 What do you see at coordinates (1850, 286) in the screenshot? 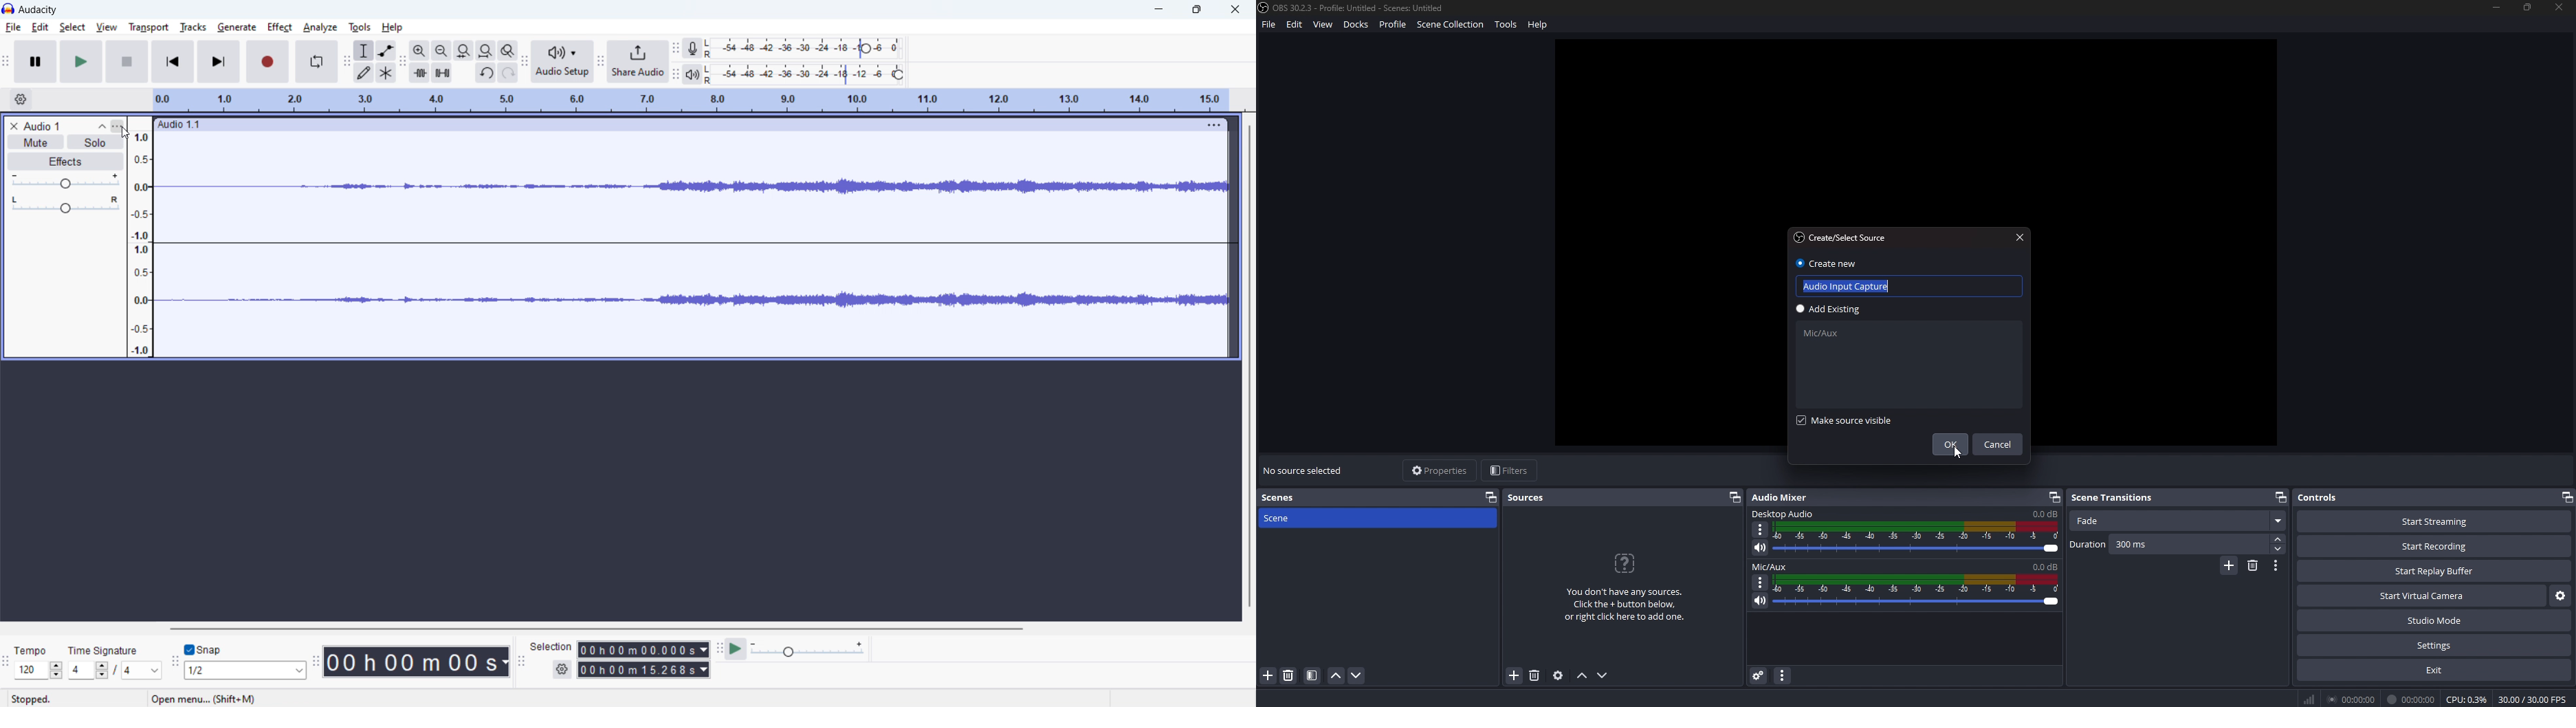
I see `name input` at bounding box center [1850, 286].